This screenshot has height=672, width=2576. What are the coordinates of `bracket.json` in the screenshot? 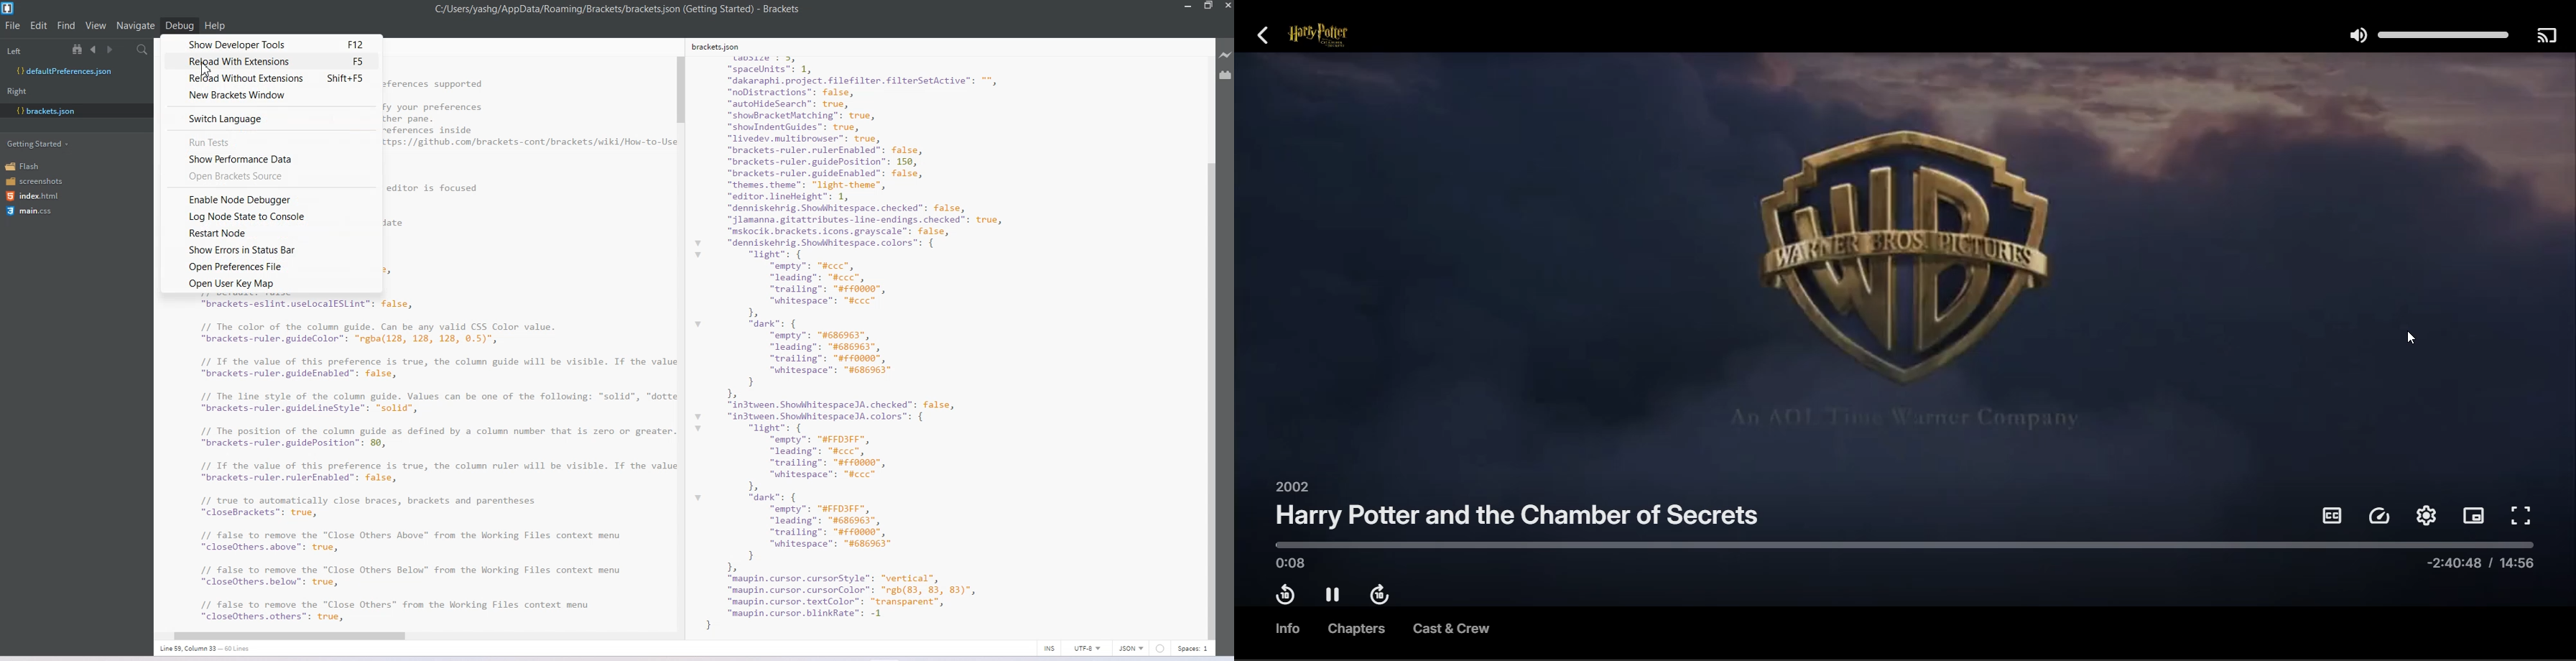 It's located at (73, 110).